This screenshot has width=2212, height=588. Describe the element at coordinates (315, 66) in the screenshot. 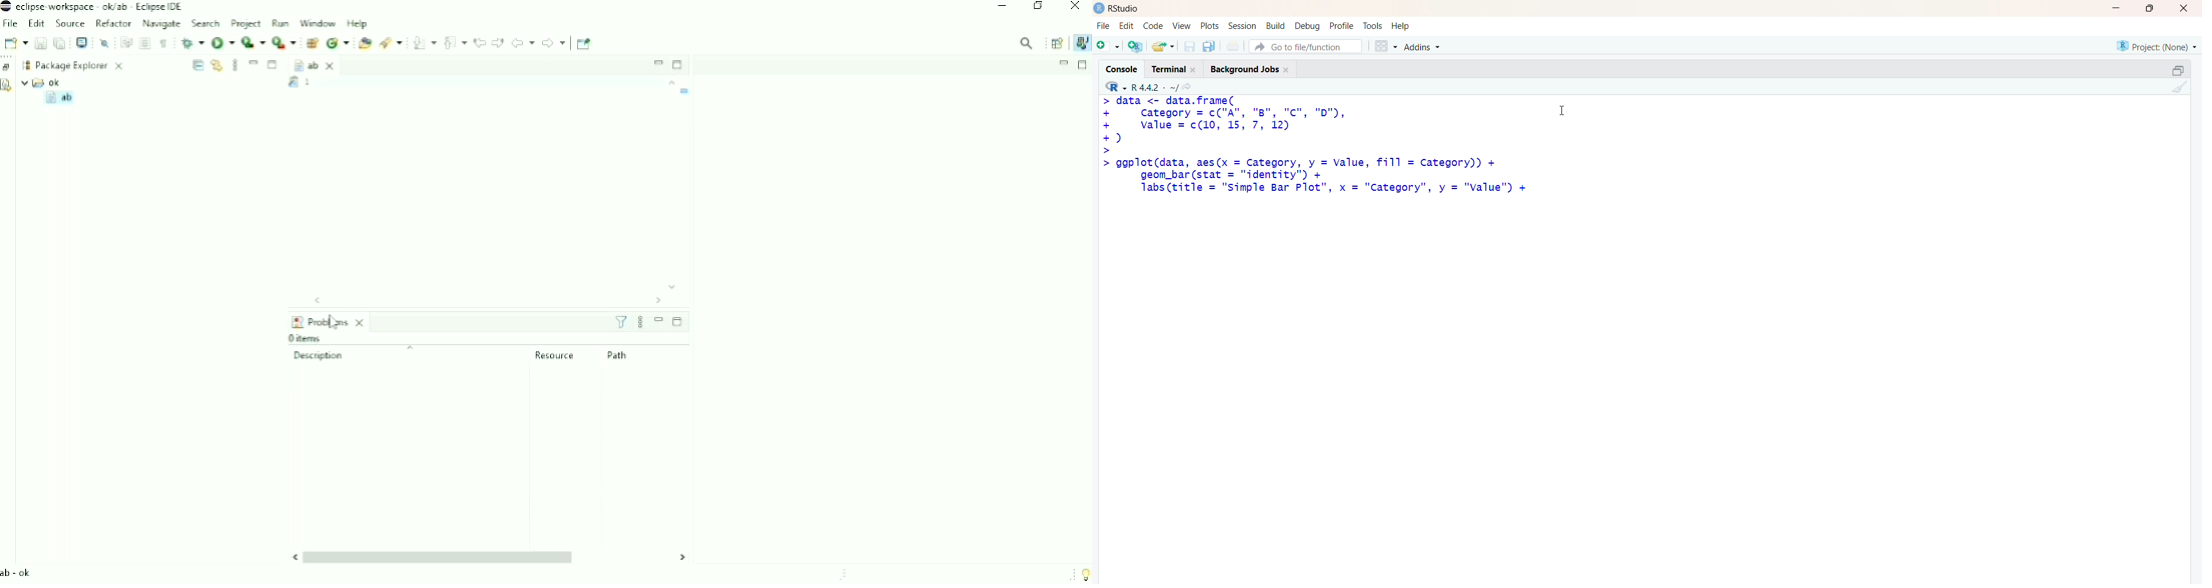

I see `ab` at that location.